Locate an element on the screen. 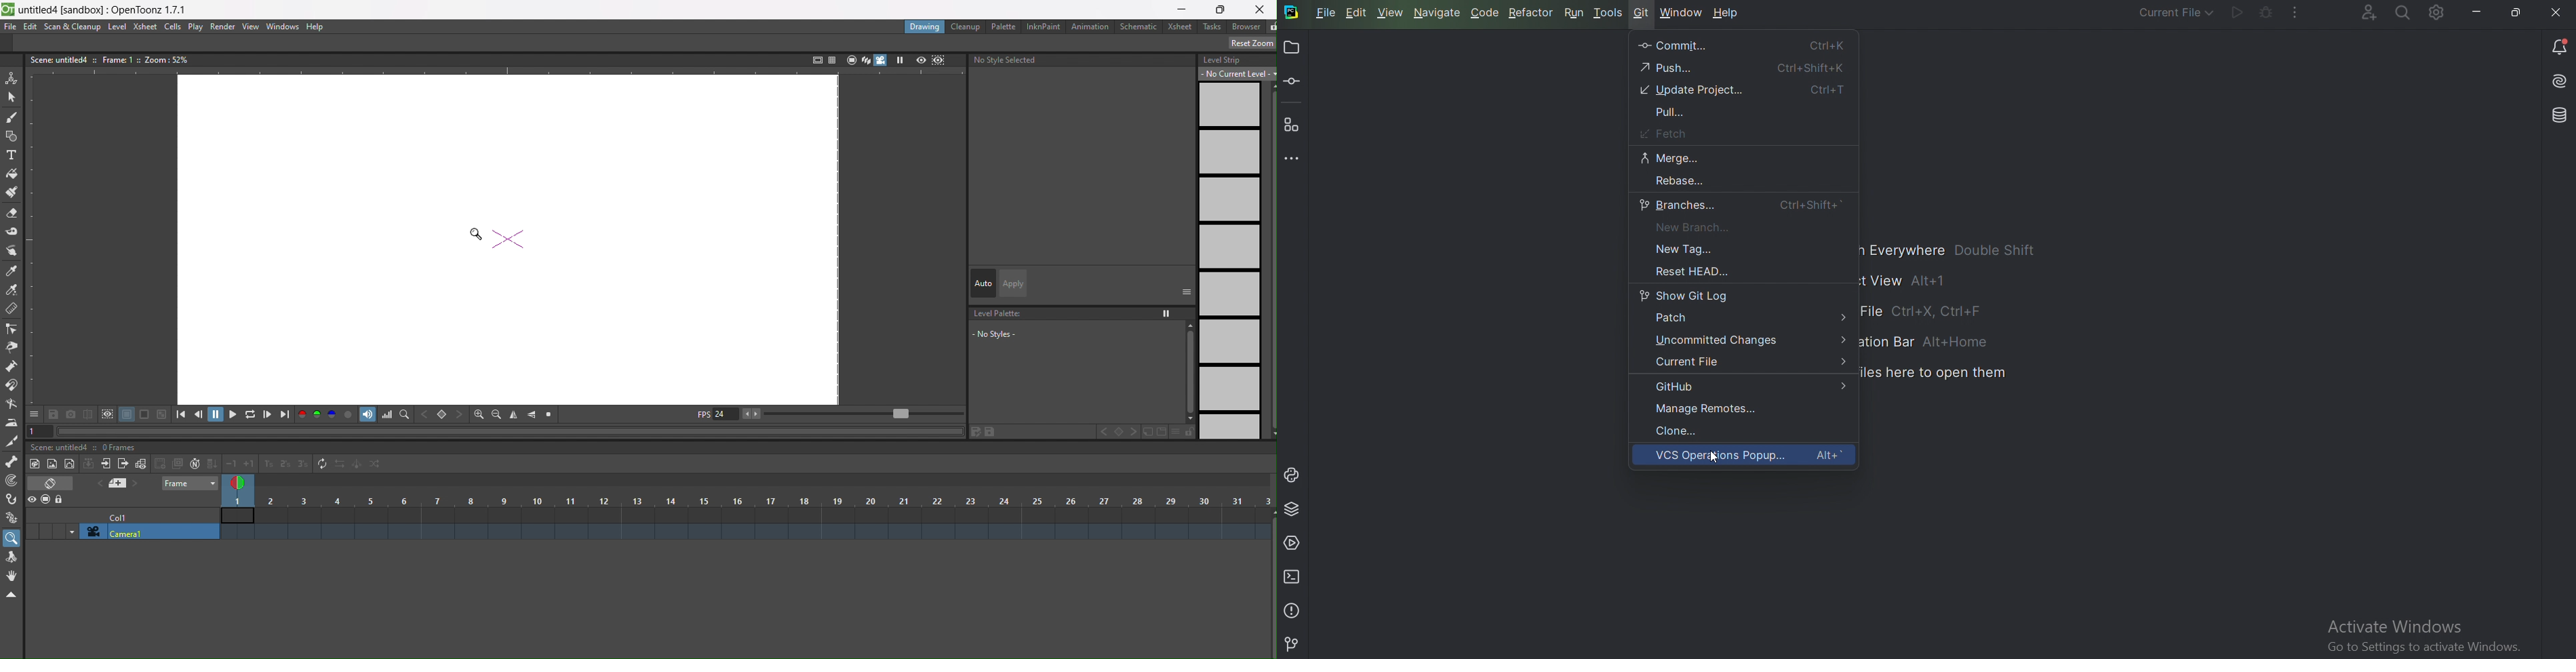  Problems is located at coordinates (1292, 609).